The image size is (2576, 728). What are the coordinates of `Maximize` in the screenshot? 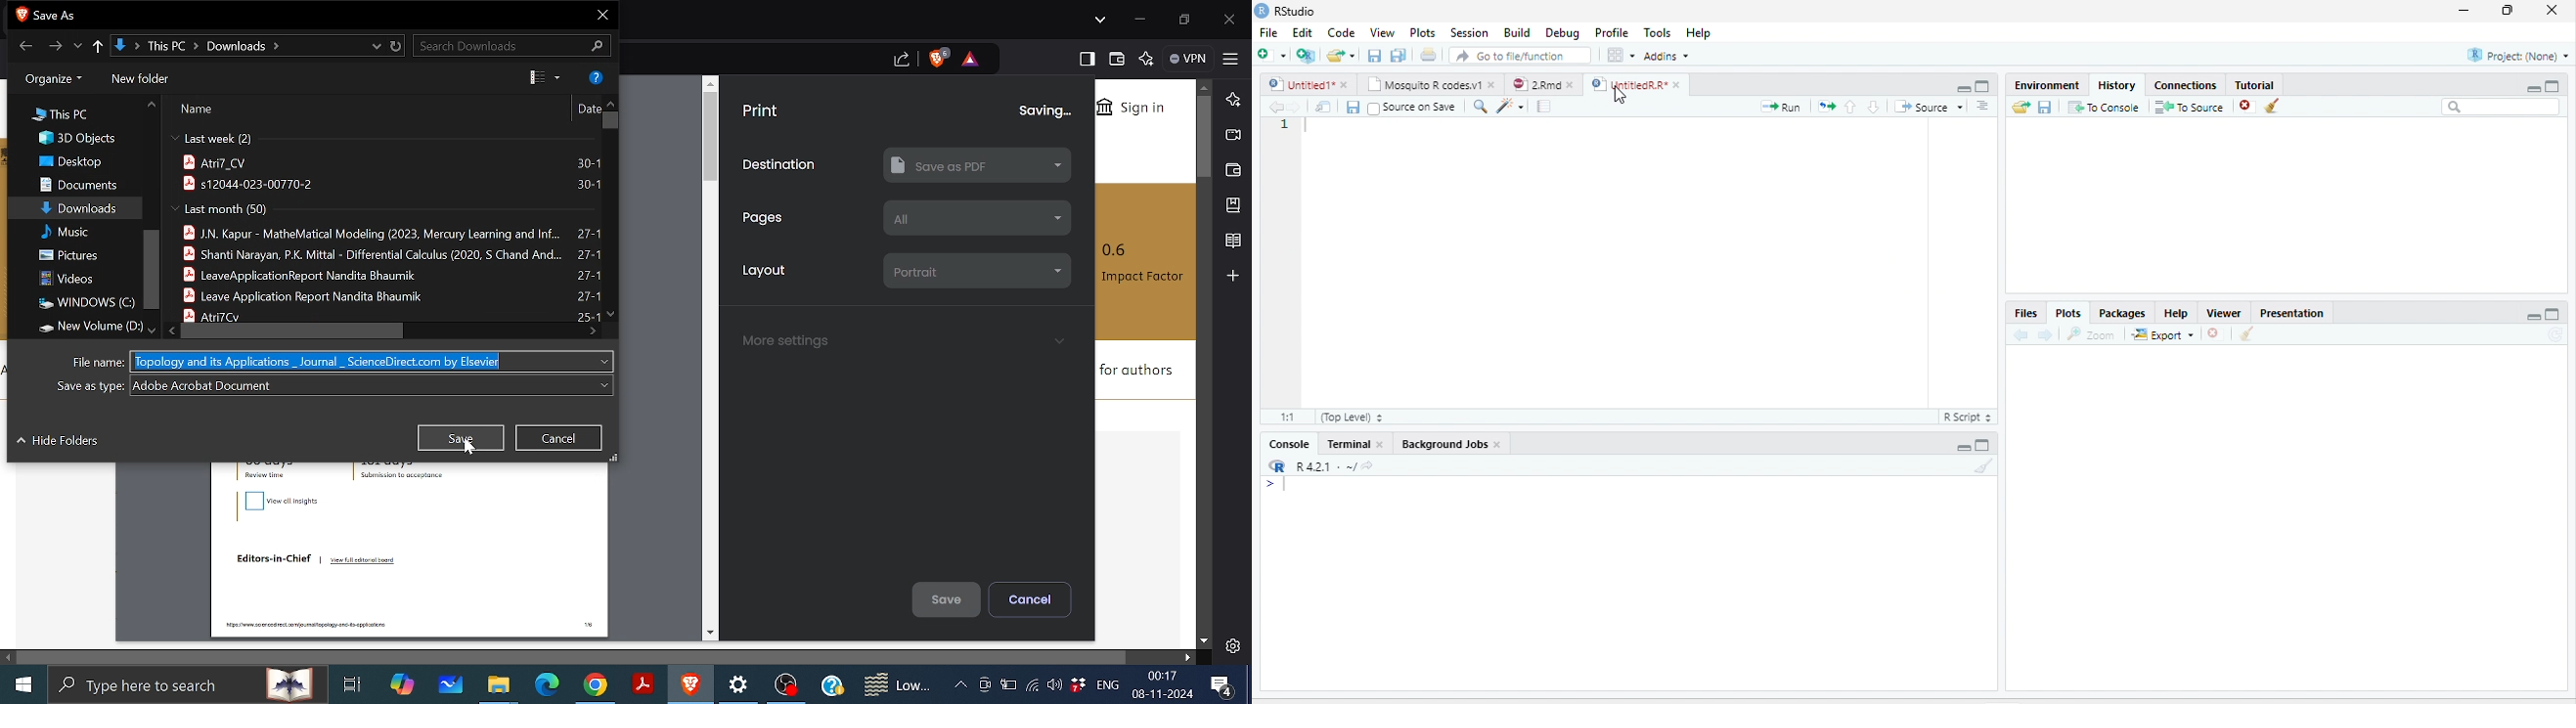 It's located at (1984, 86).